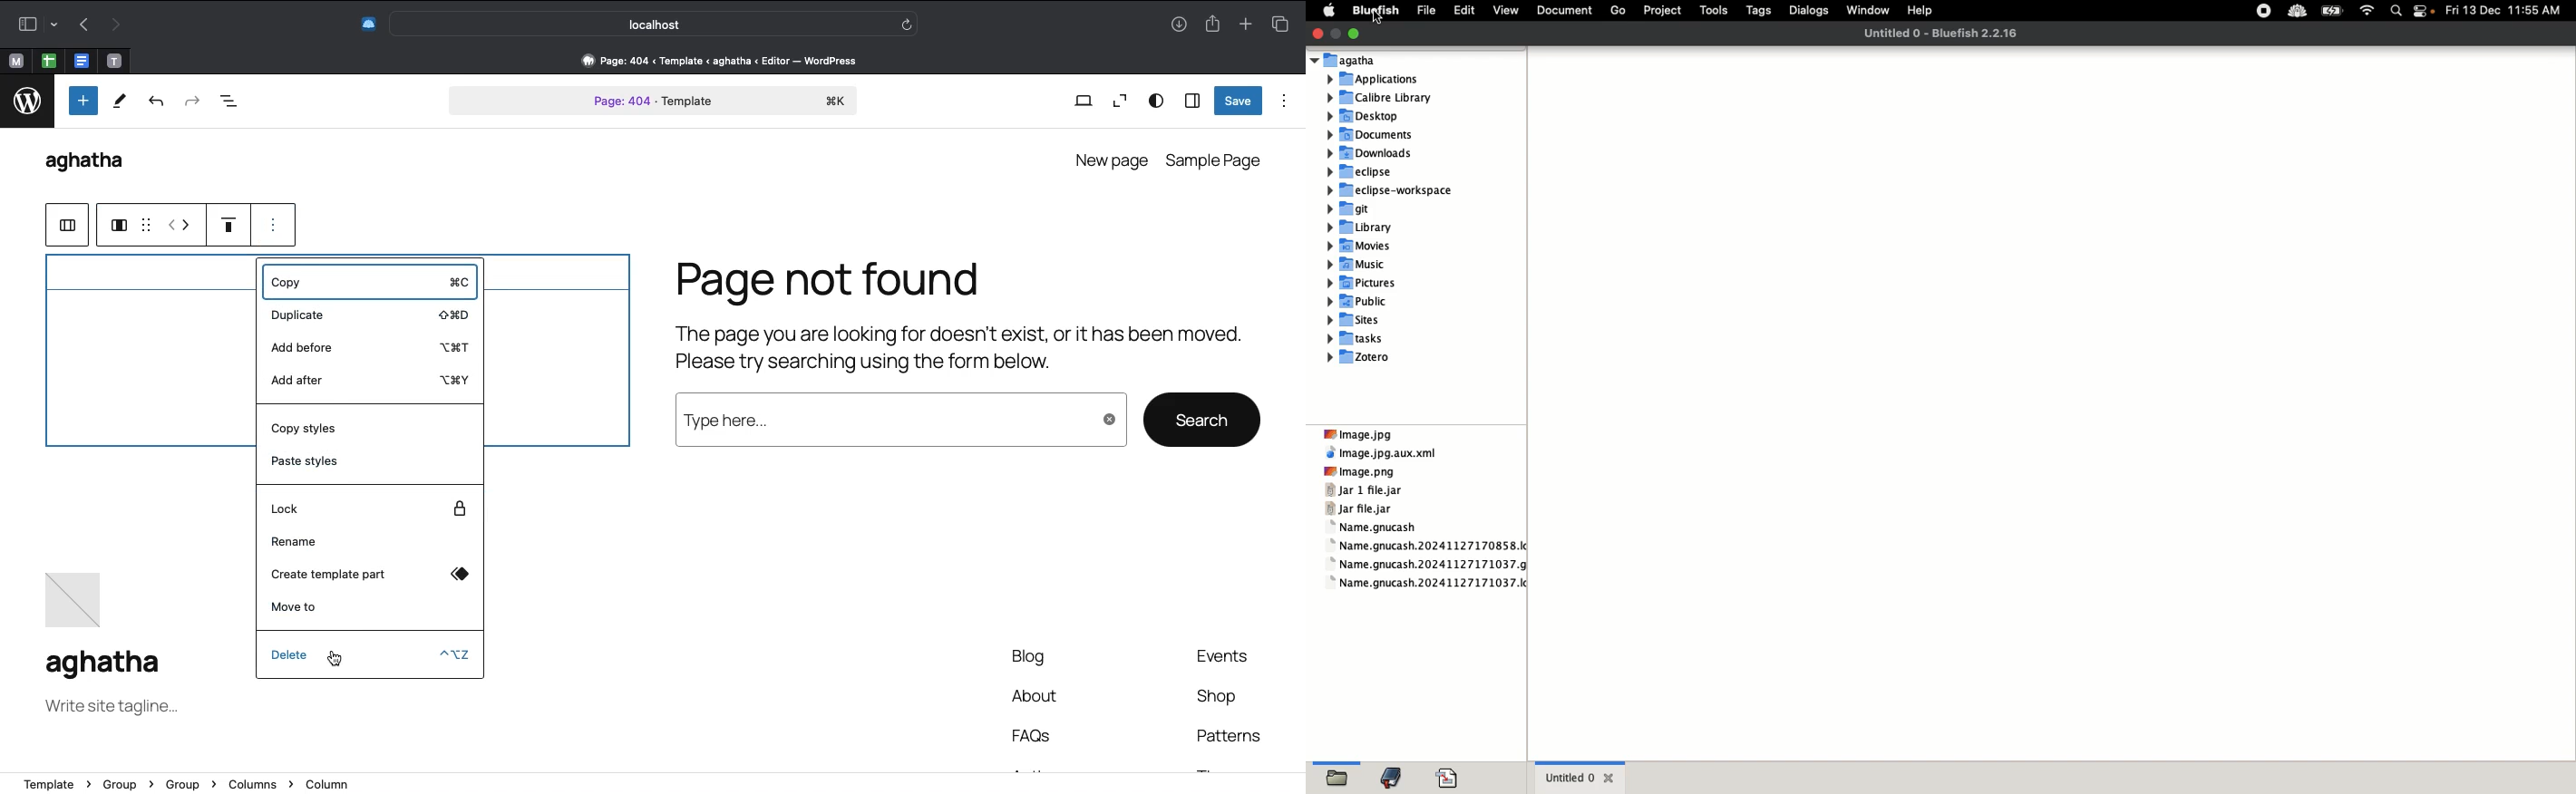  Describe the element at coordinates (116, 707) in the screenshot. I see `Tagline` at that location.